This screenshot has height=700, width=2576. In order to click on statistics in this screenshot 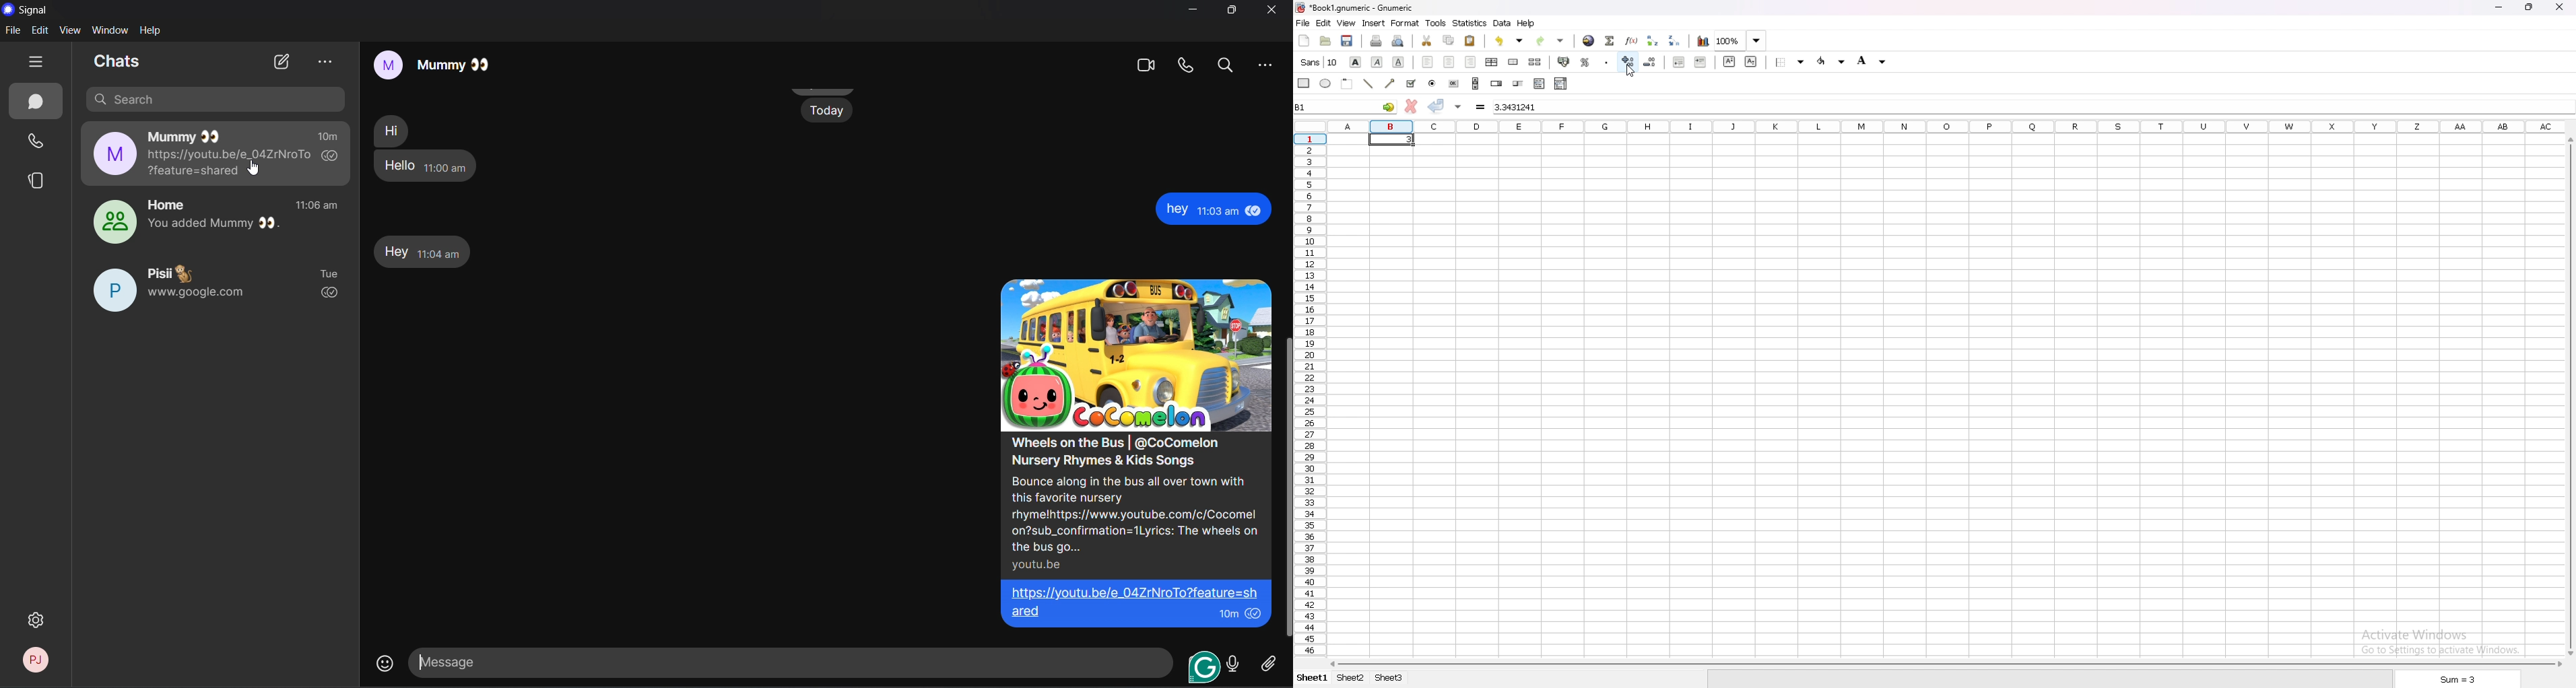, I will do `click(1470, 23)`.